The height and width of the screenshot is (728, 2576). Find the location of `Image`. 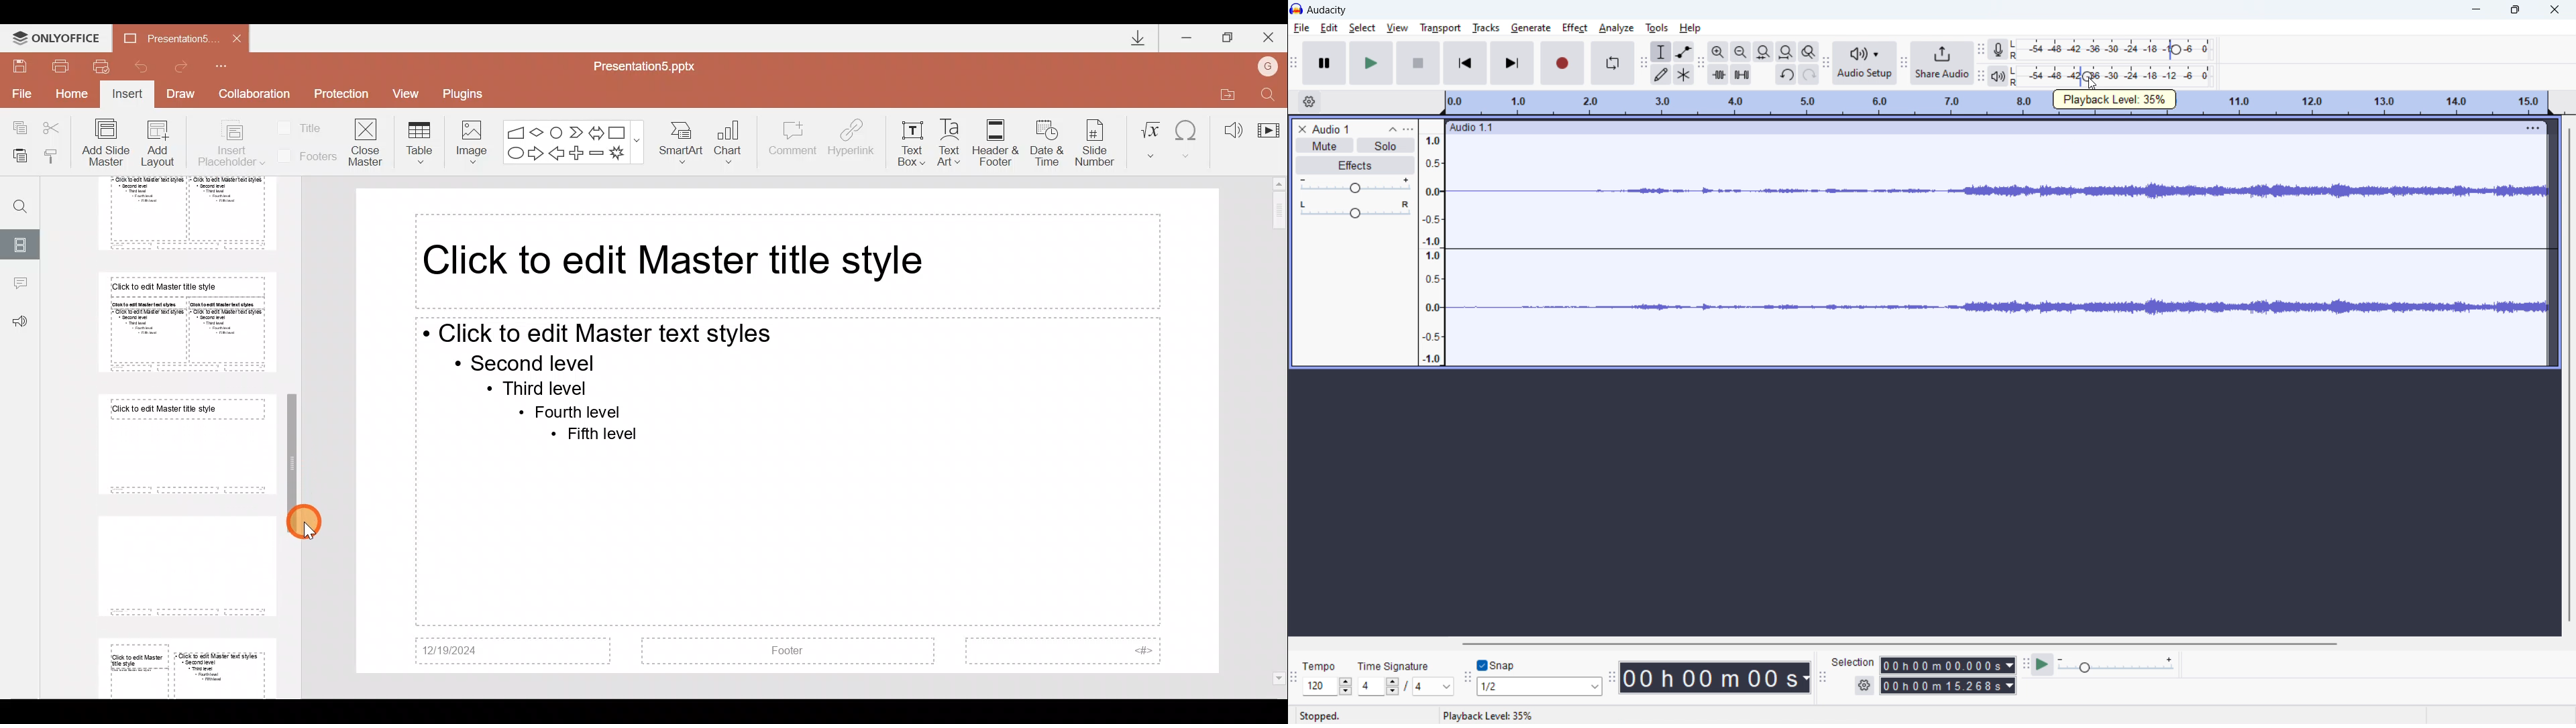

Image is located at coordinates (468, 139).